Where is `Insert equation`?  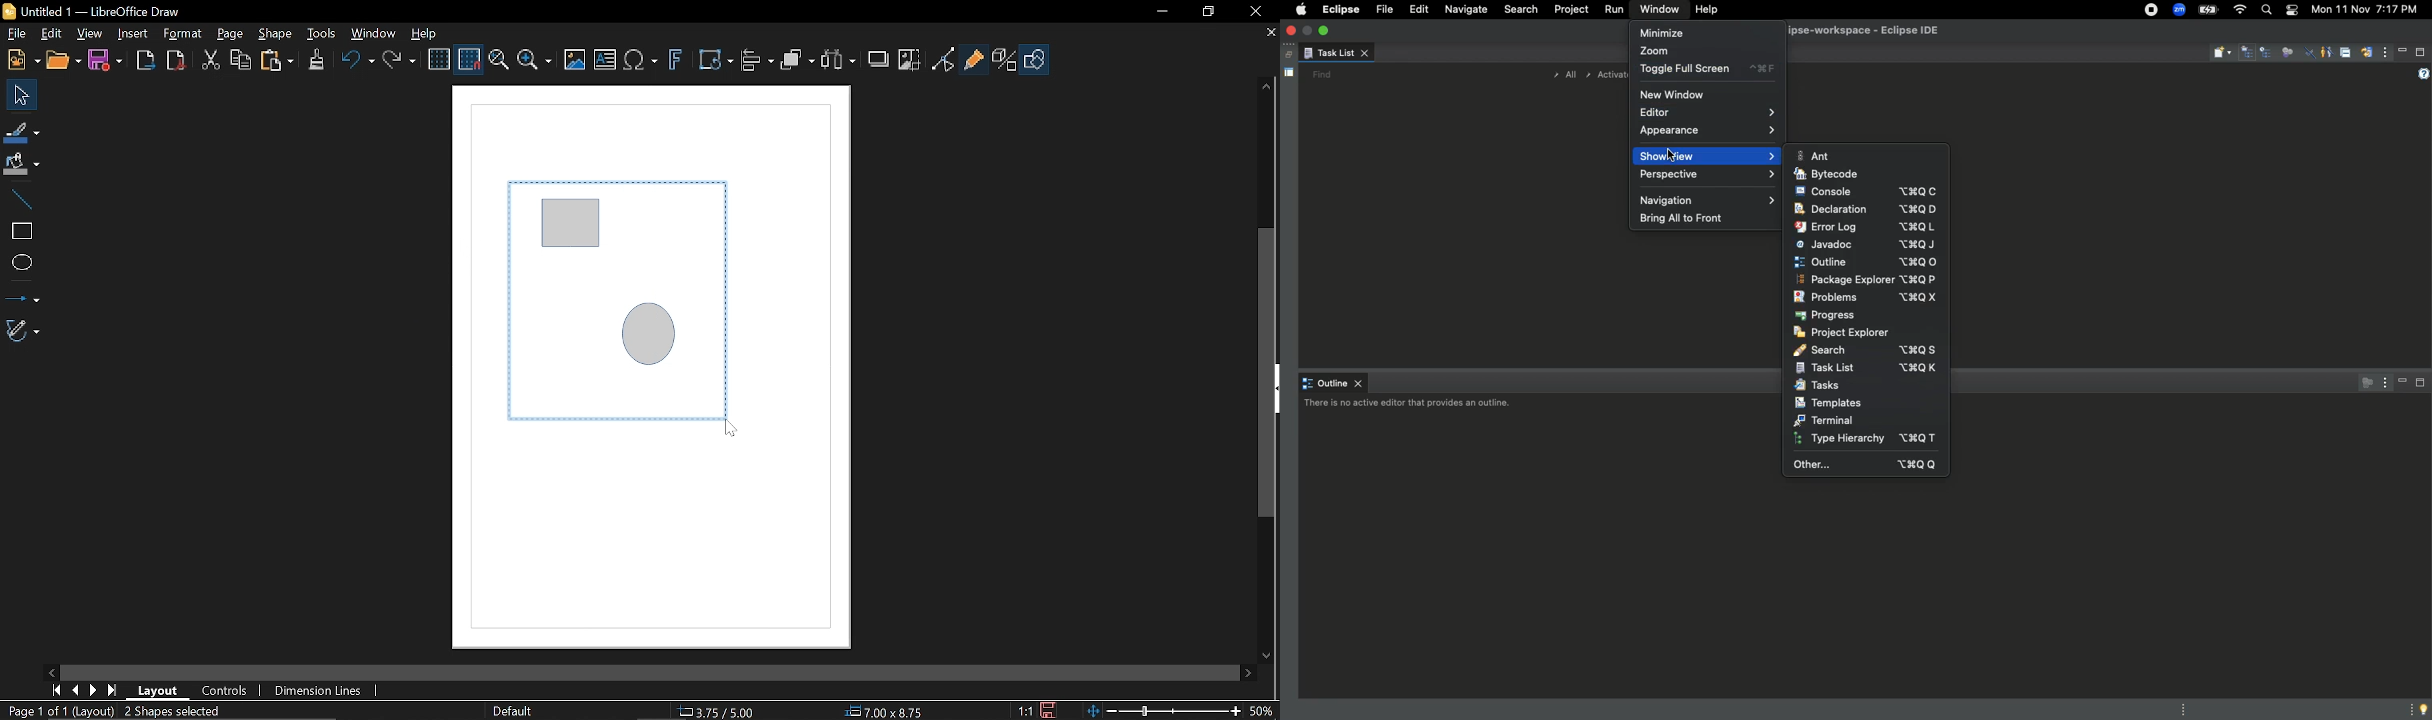 Insert equation is located at coordinates (643, 60).